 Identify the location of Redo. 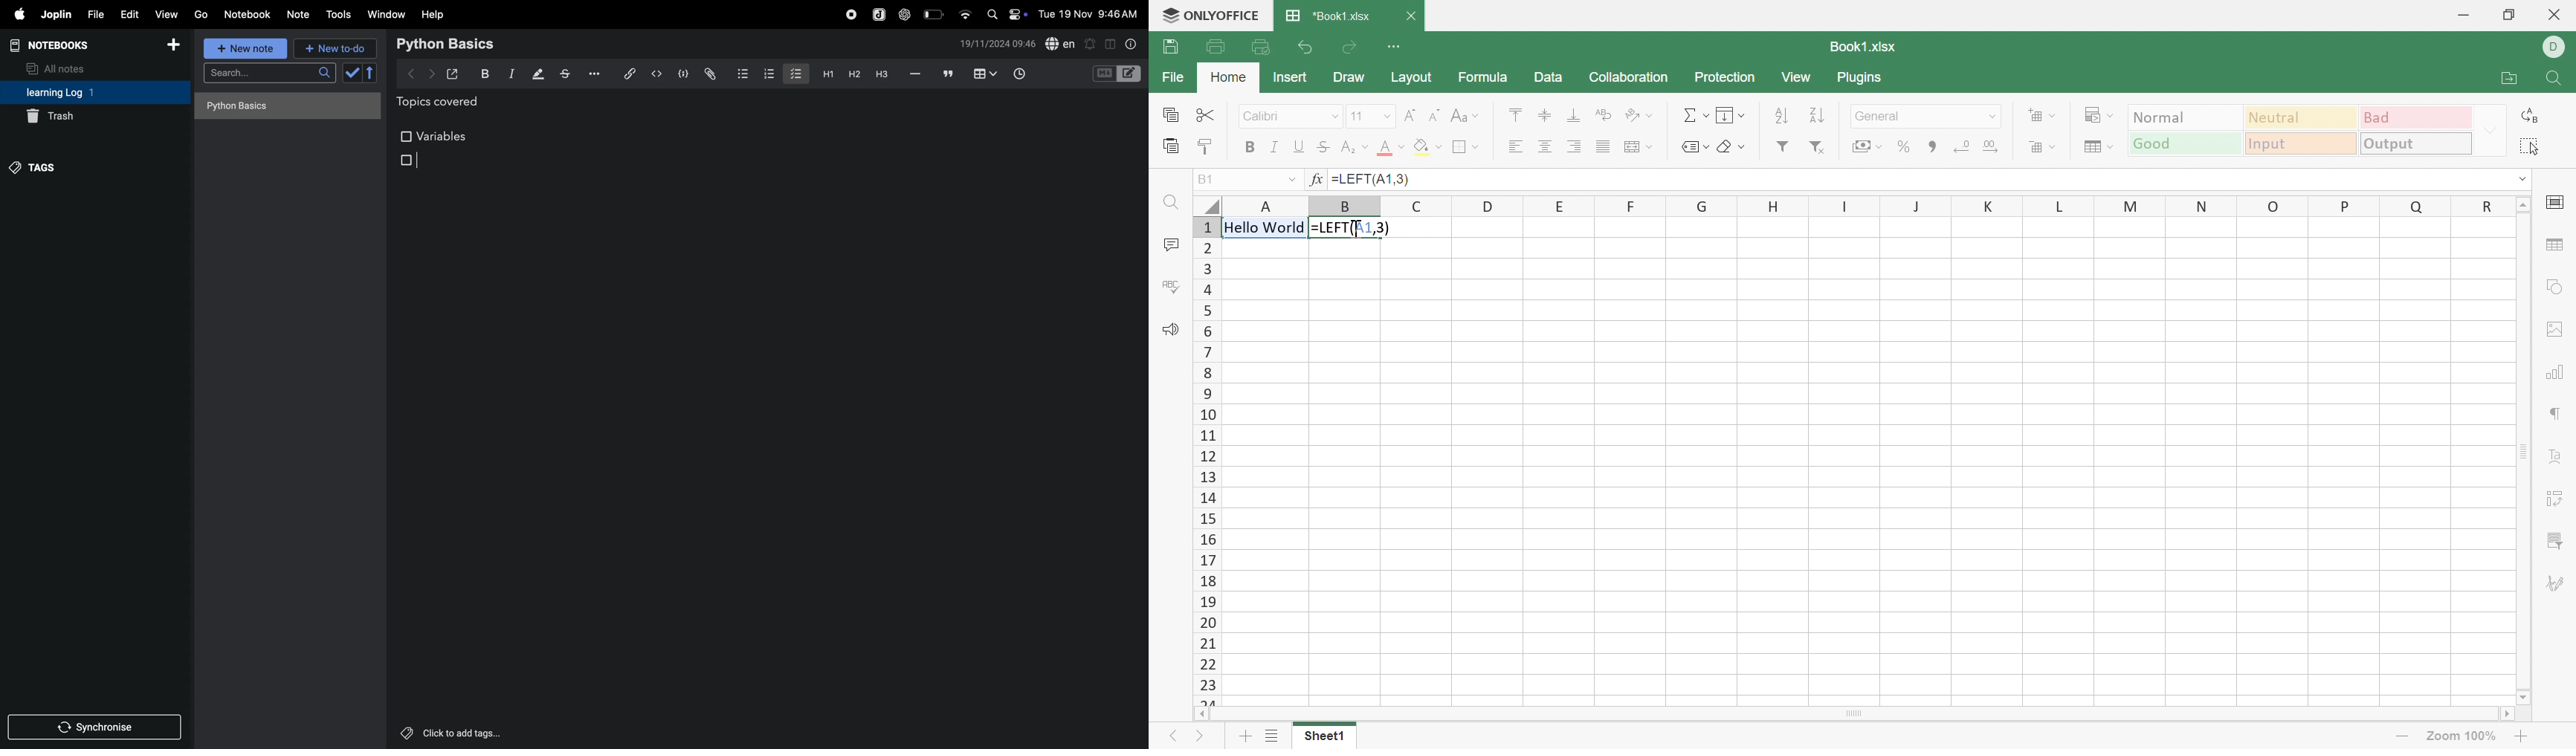
(1349, 49).